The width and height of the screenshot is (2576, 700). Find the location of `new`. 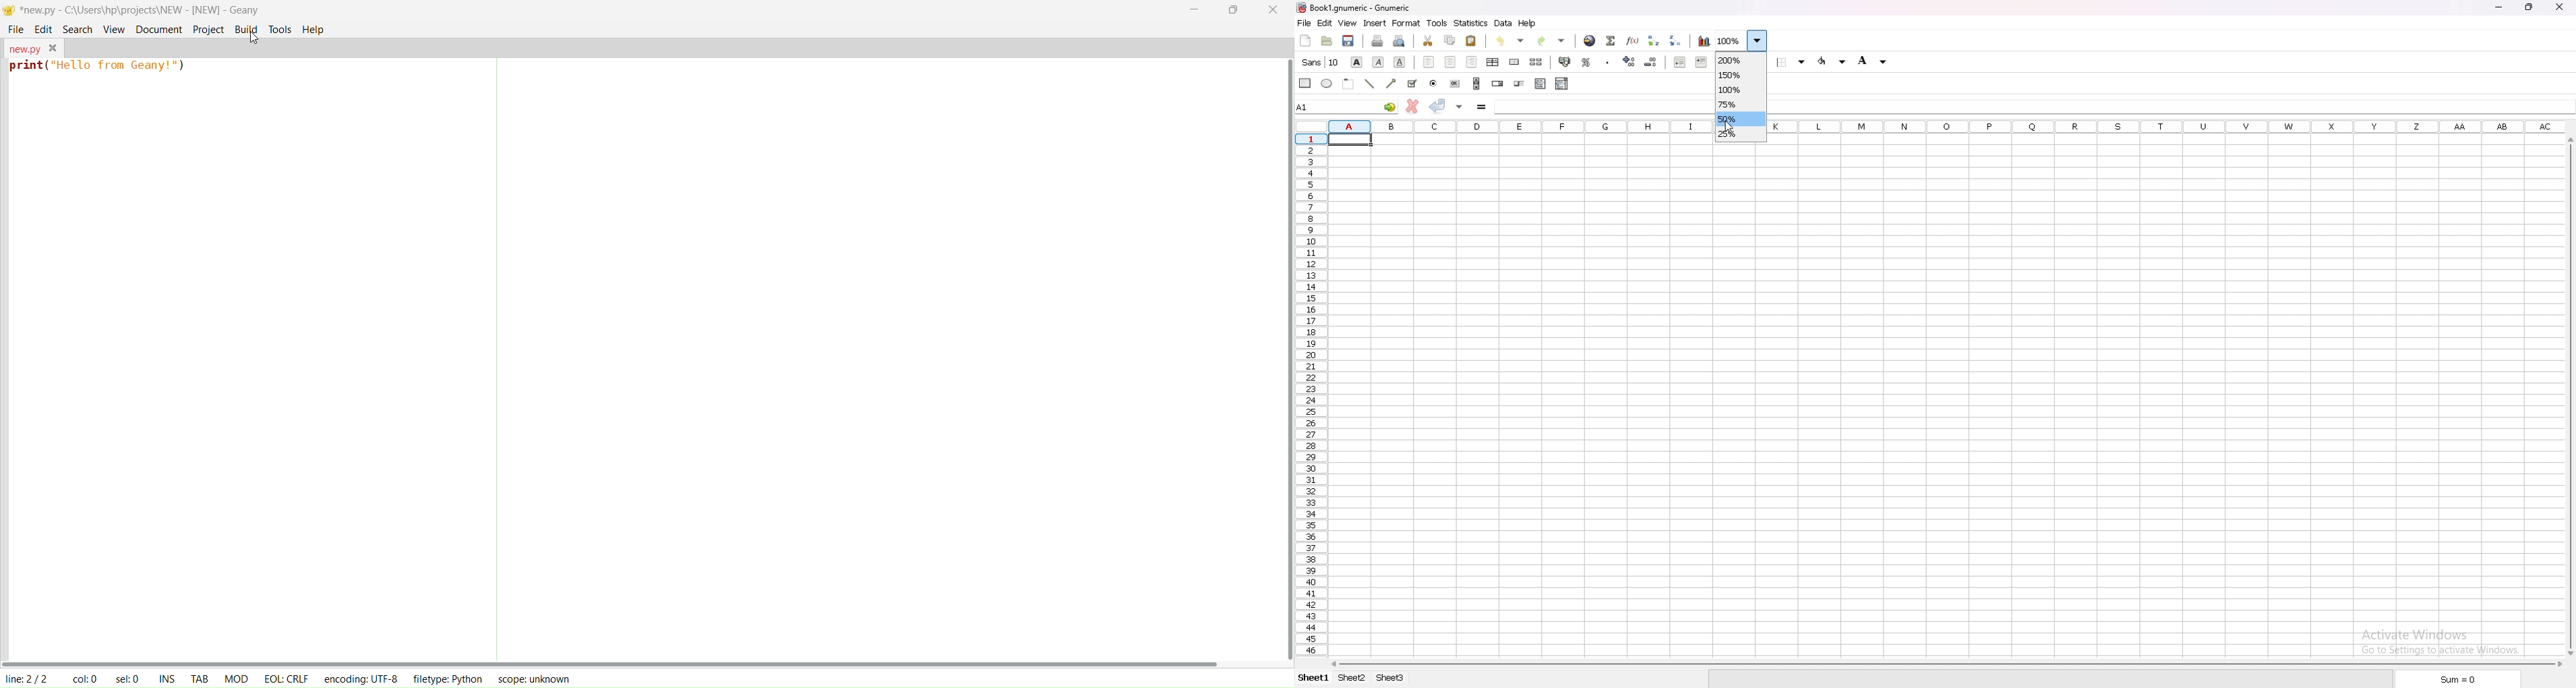

new is located at coordinates (1306, 40).